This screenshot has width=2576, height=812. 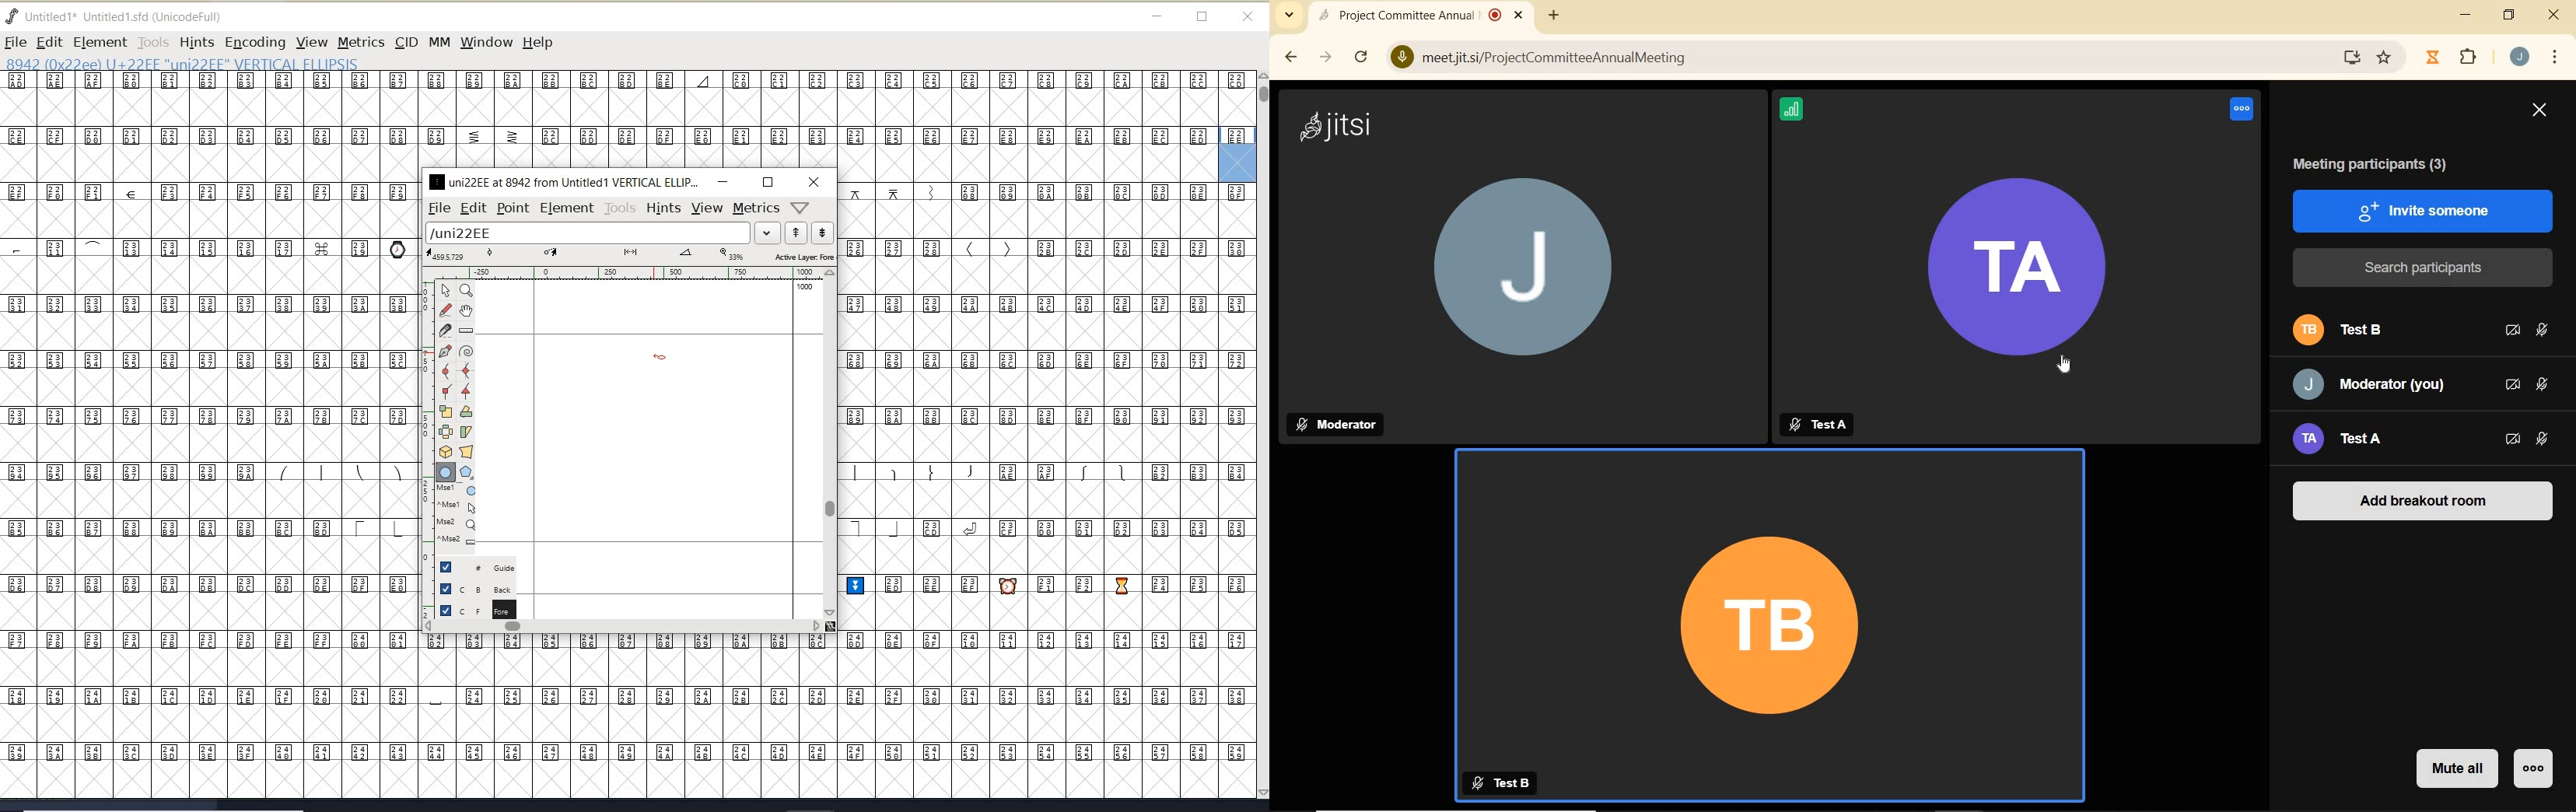 What do you see at coordinates (621, 208) in the screenshot?
I see `tools` at bounding box center [621, 208].